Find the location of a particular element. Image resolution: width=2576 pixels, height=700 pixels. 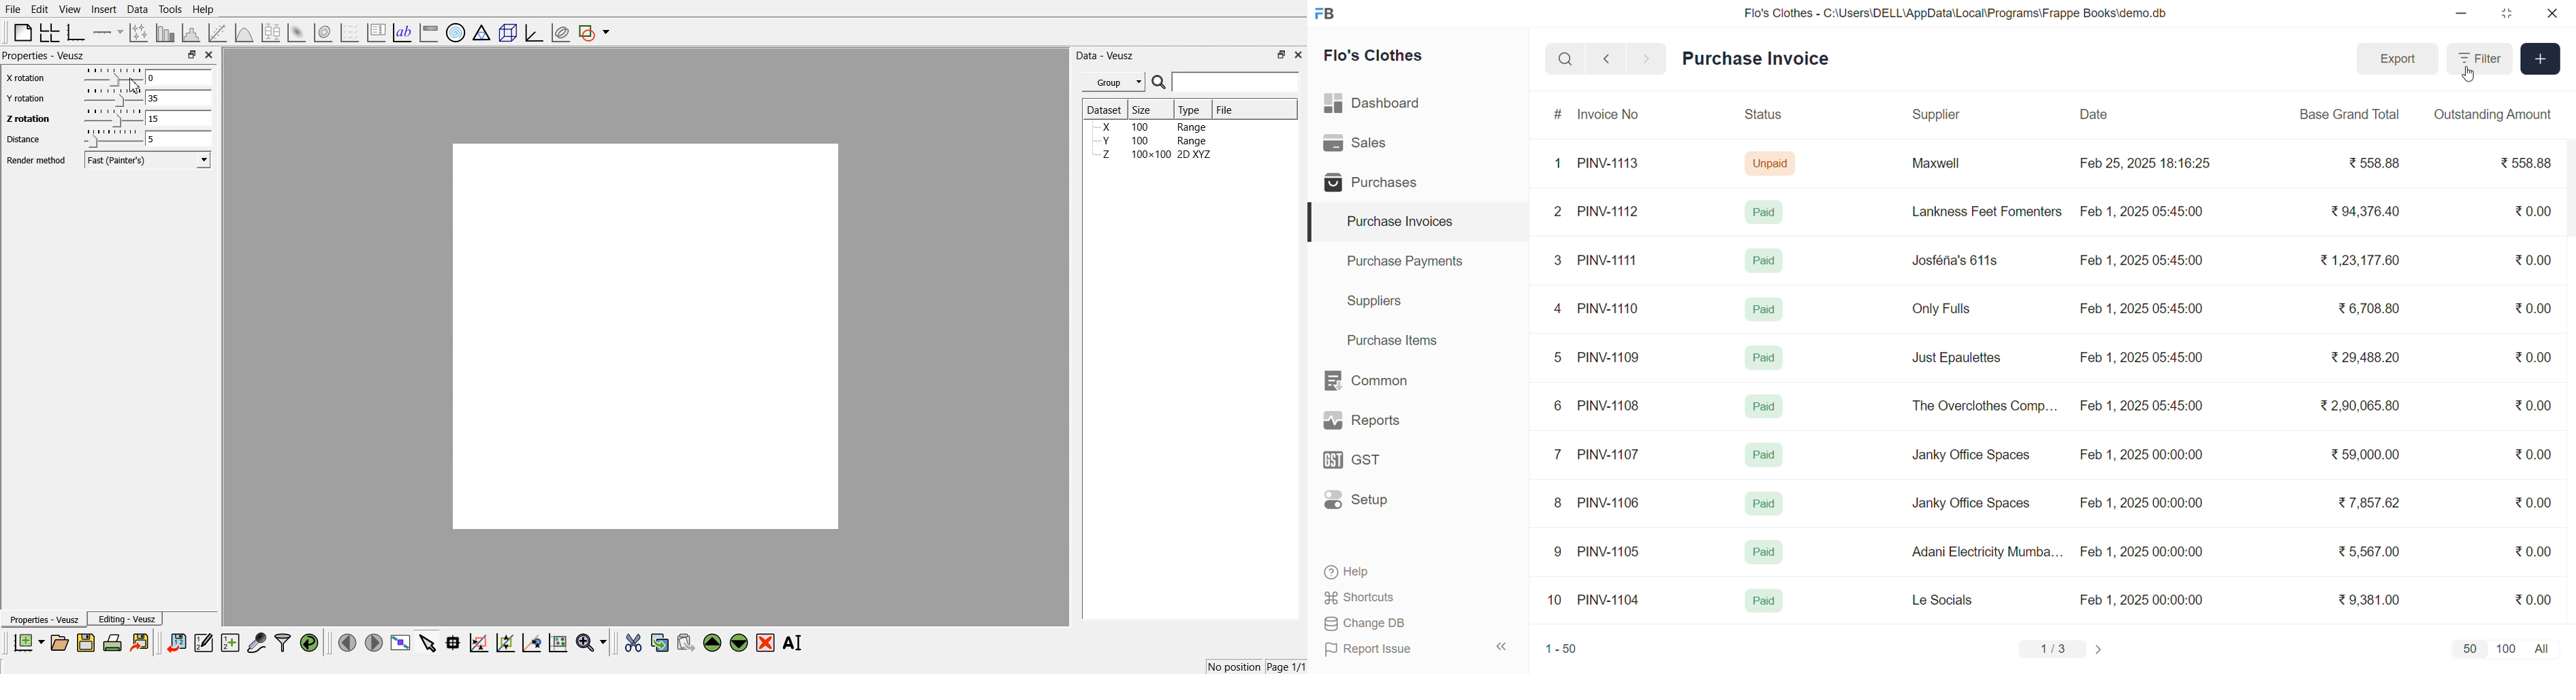

Josféria's 611s is located at coordinates (1953, 258).